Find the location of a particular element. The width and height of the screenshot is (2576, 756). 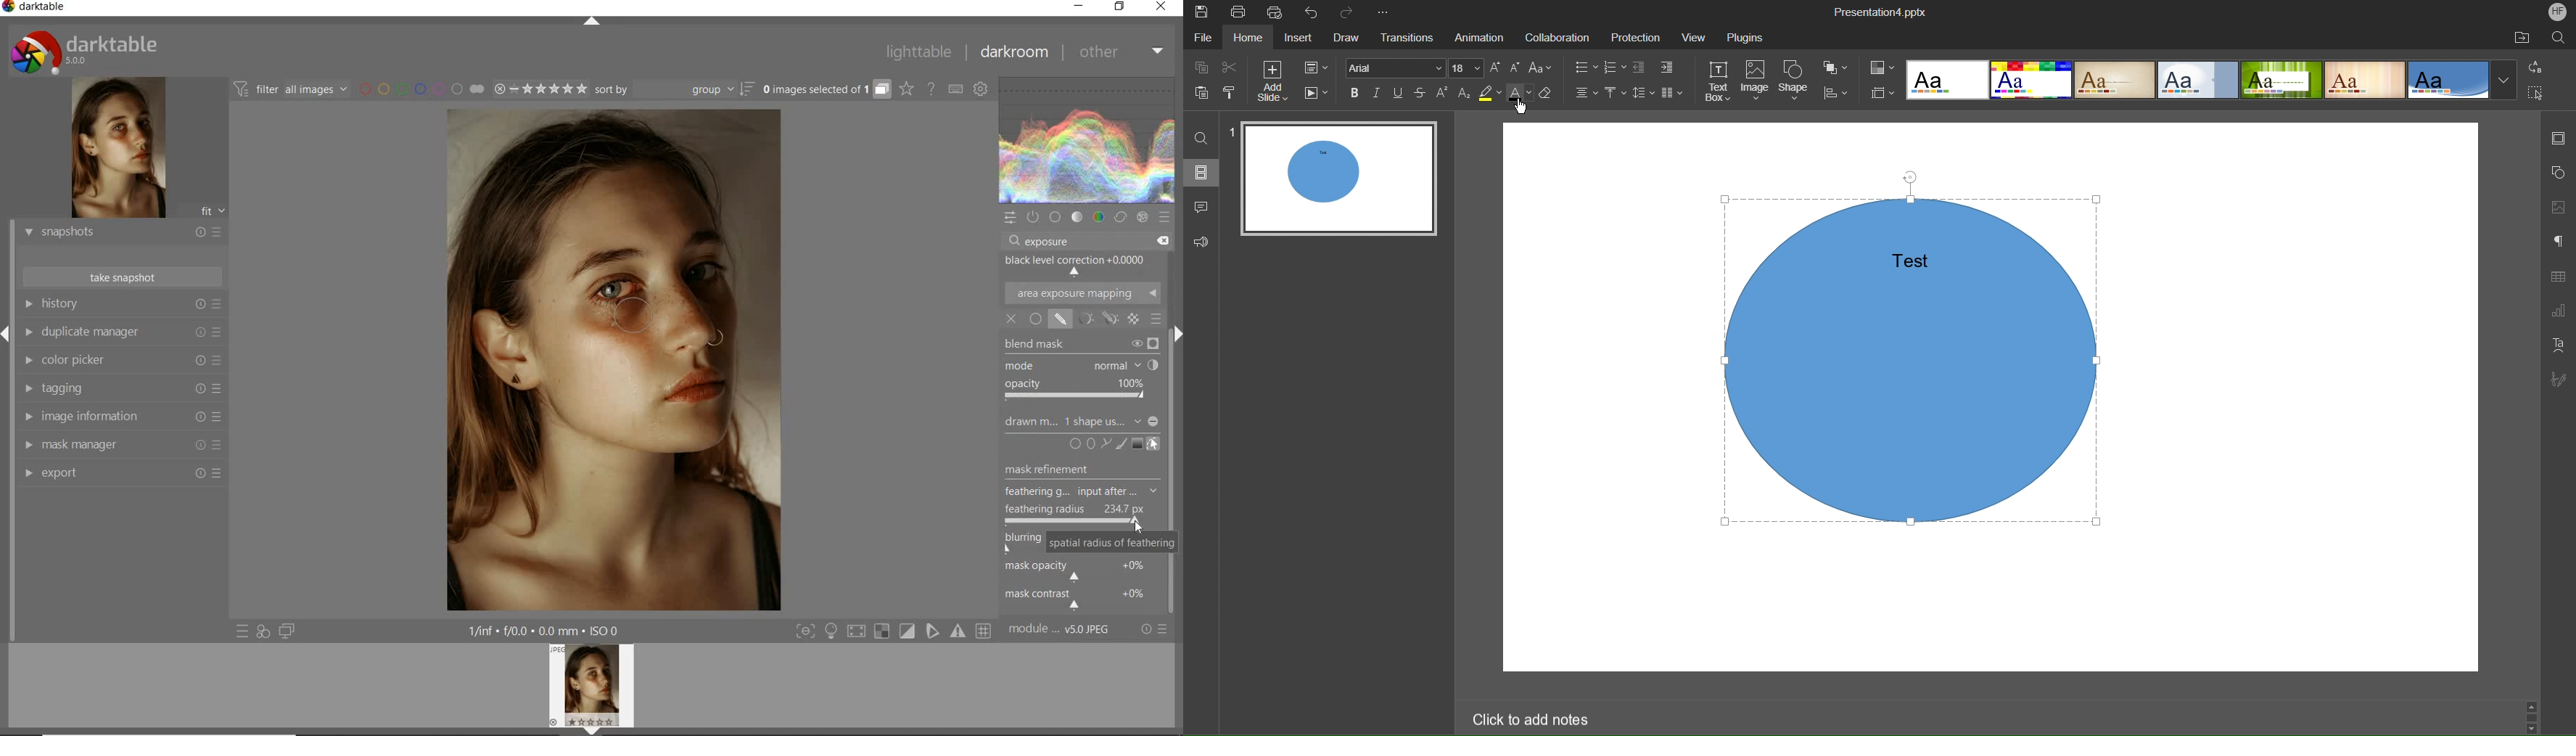

Color is located at coordinates (1882, 69).